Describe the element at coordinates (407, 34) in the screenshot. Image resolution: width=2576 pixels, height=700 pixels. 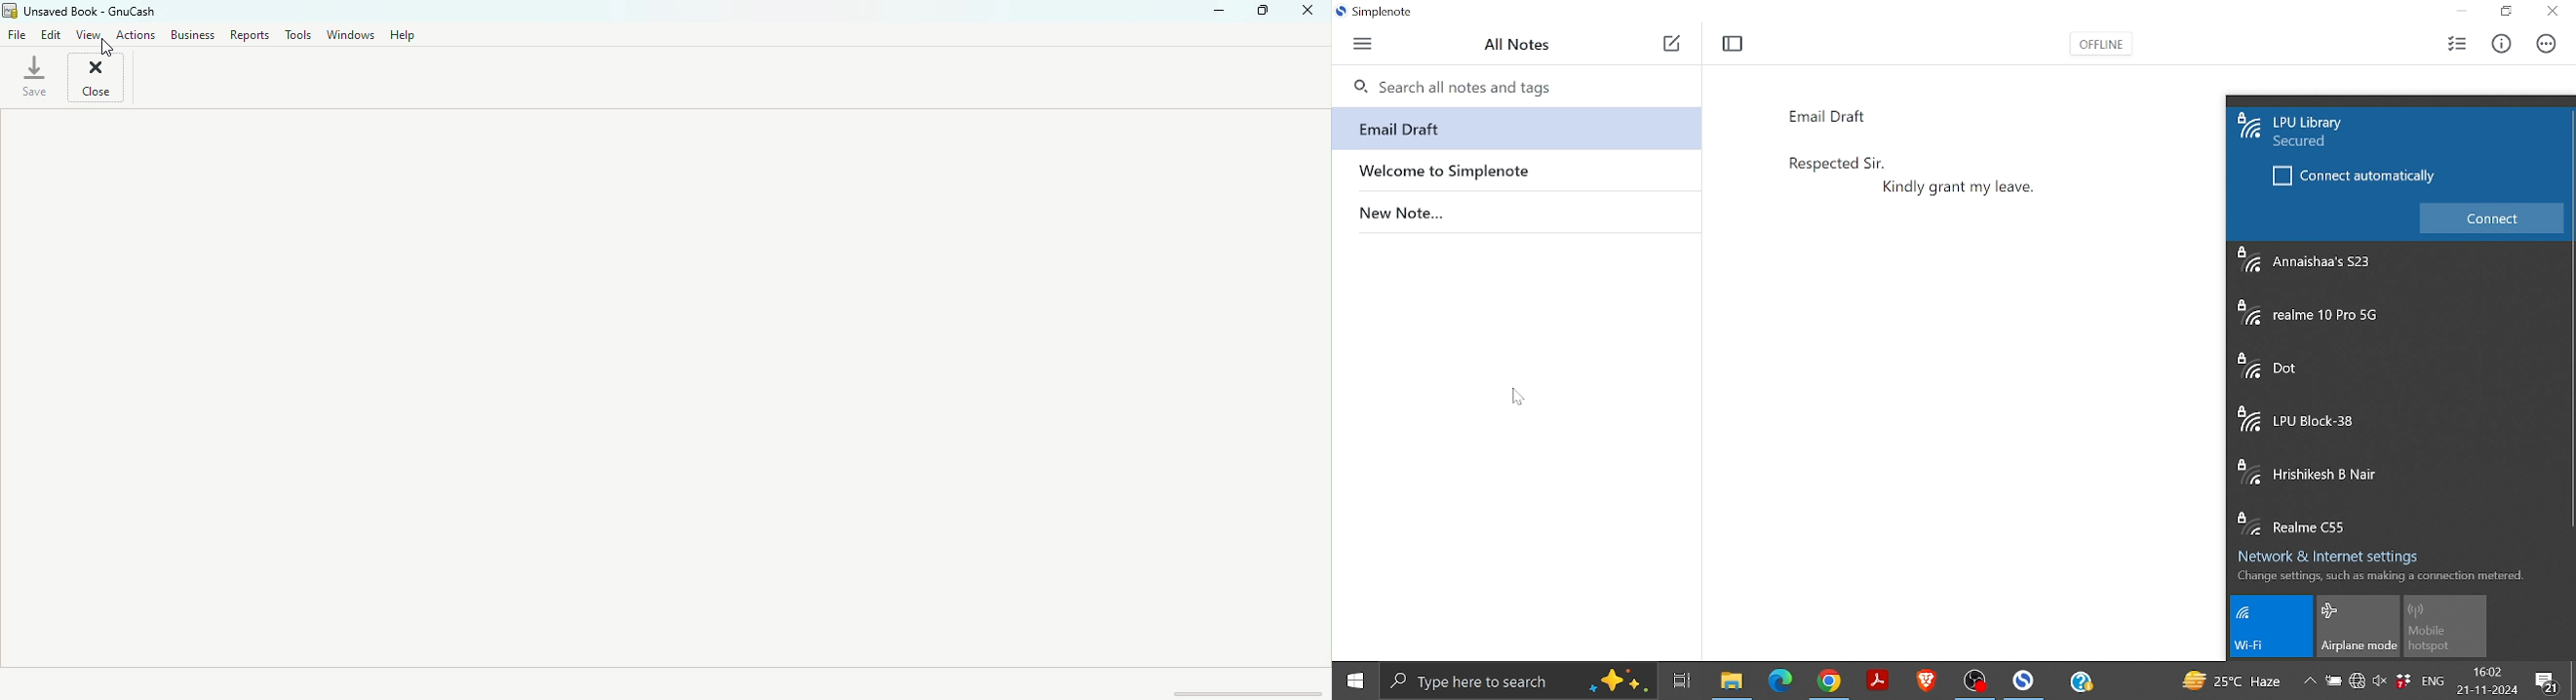
I see `Help` at that location.